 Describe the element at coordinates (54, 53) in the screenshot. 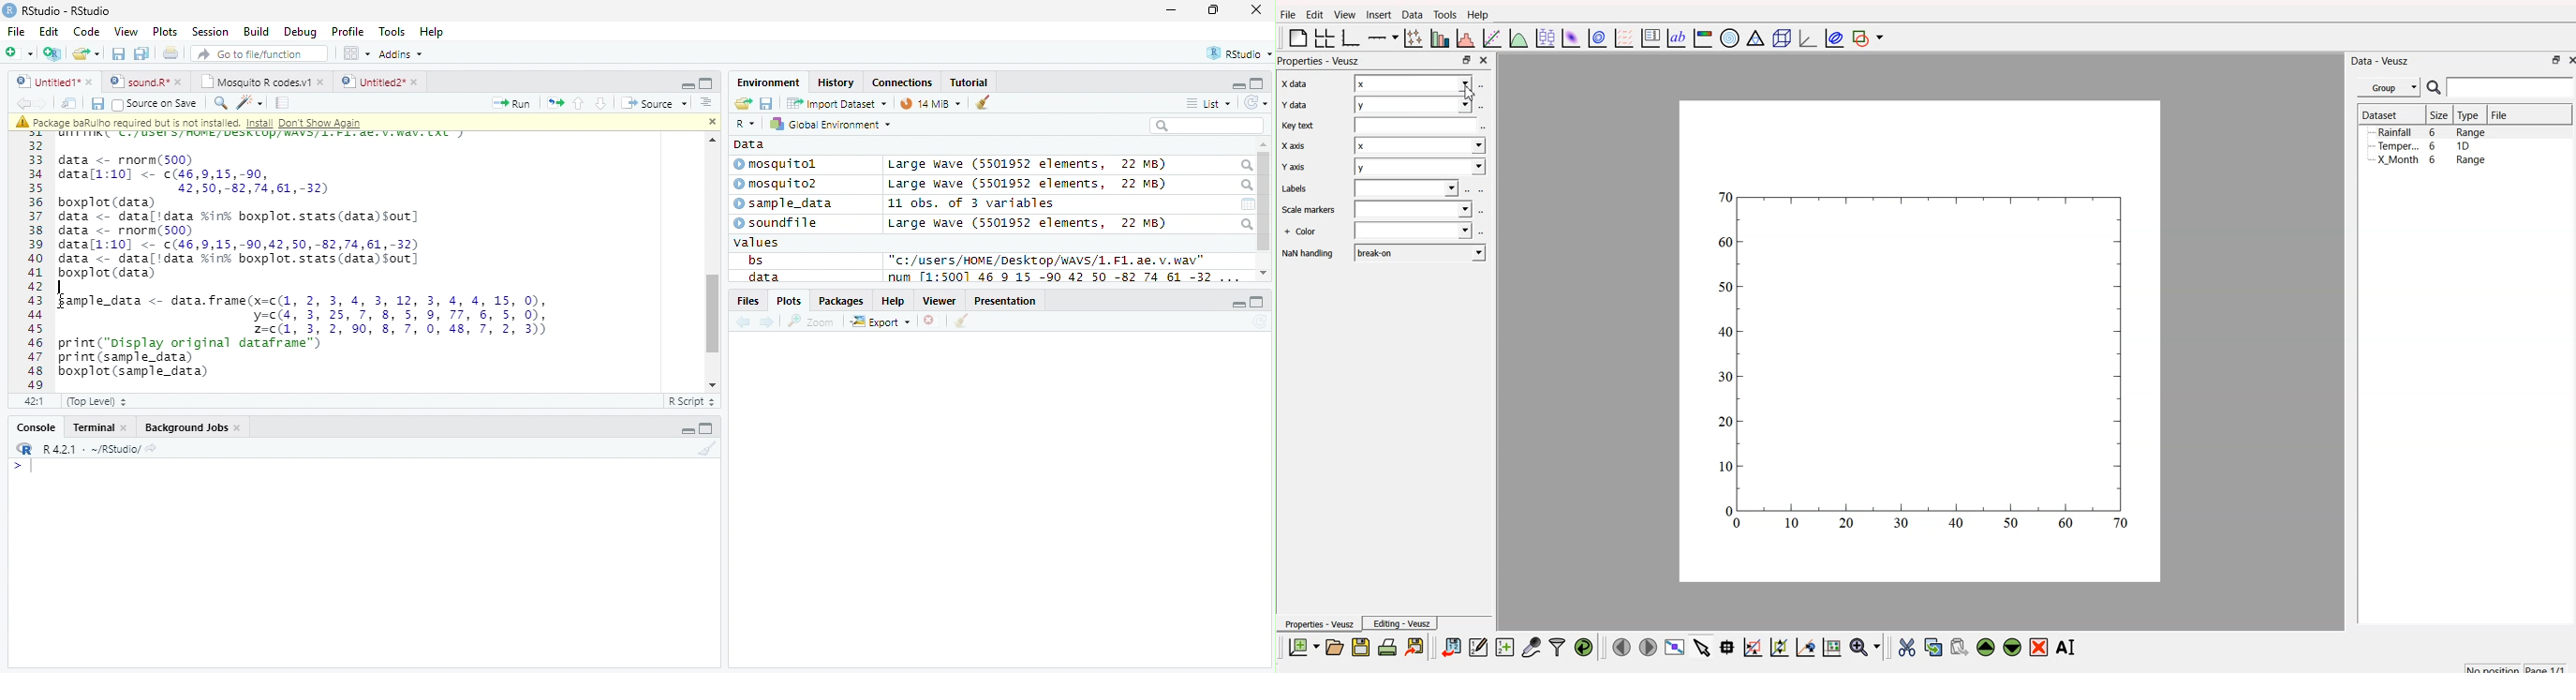

I see `Create a project` at that location.